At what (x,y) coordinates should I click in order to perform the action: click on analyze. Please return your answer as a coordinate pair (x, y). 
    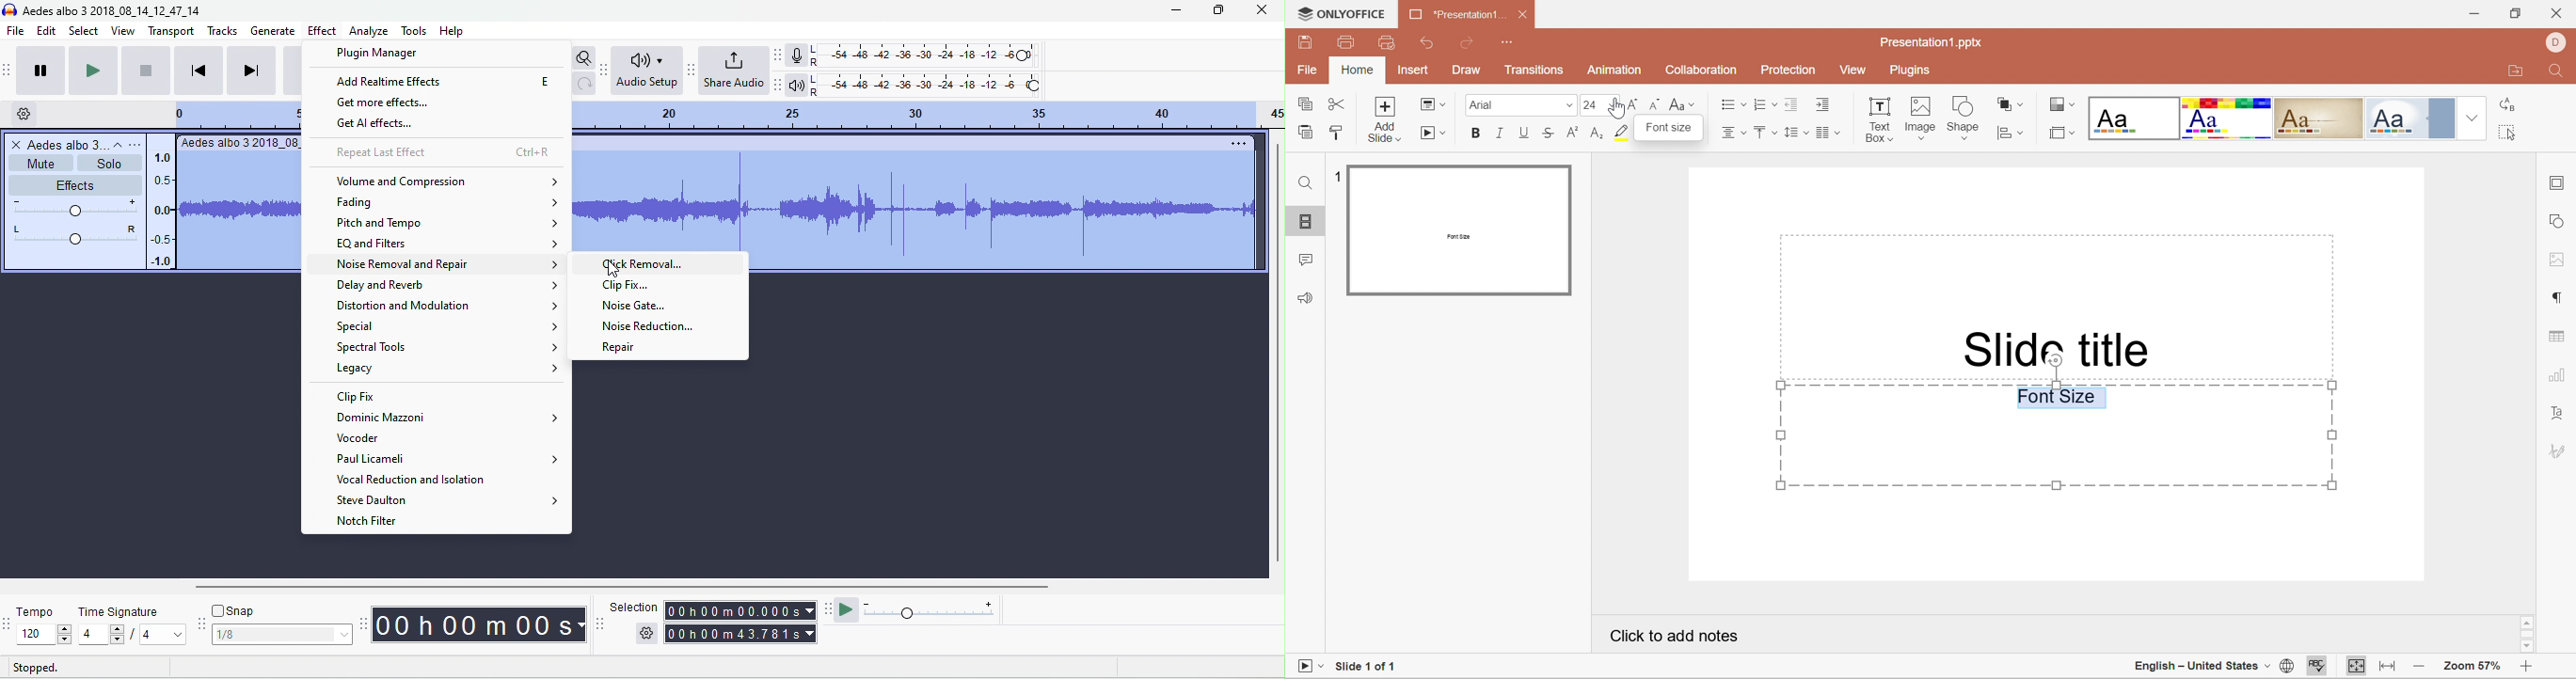
    Looking at the image, I should click on (371, 31).